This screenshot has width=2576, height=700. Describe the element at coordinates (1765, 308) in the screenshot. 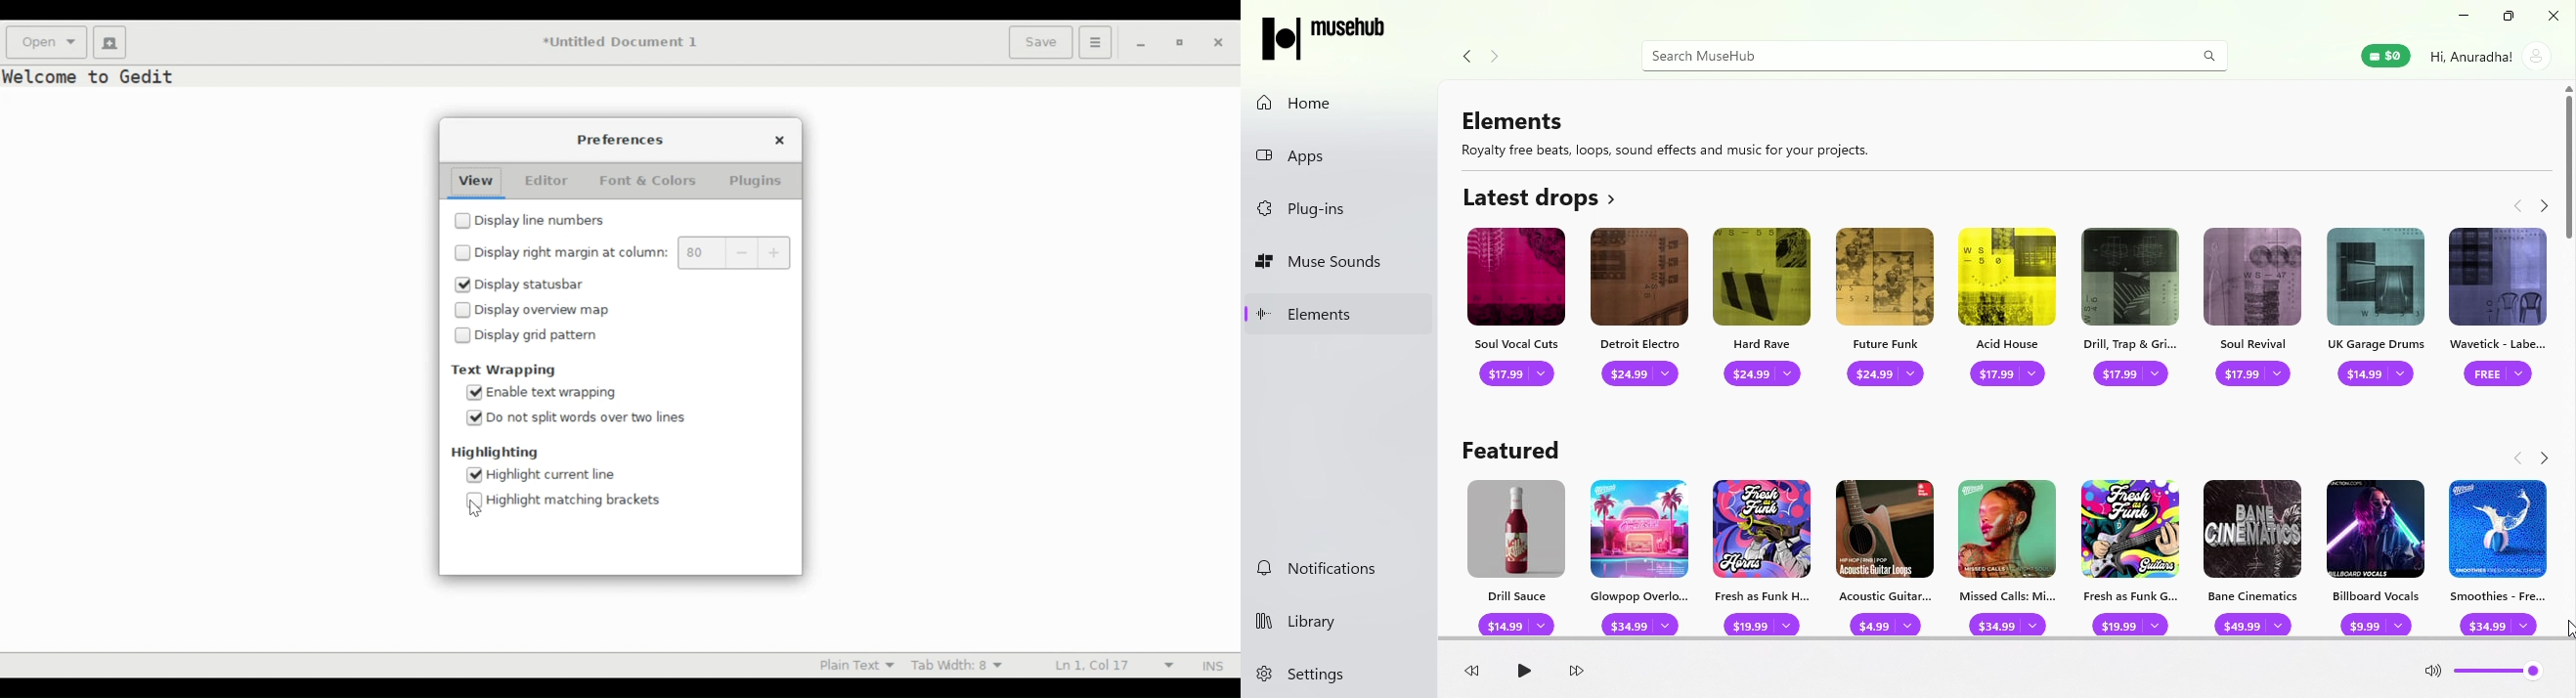

I see `Hard Rave` at that location.